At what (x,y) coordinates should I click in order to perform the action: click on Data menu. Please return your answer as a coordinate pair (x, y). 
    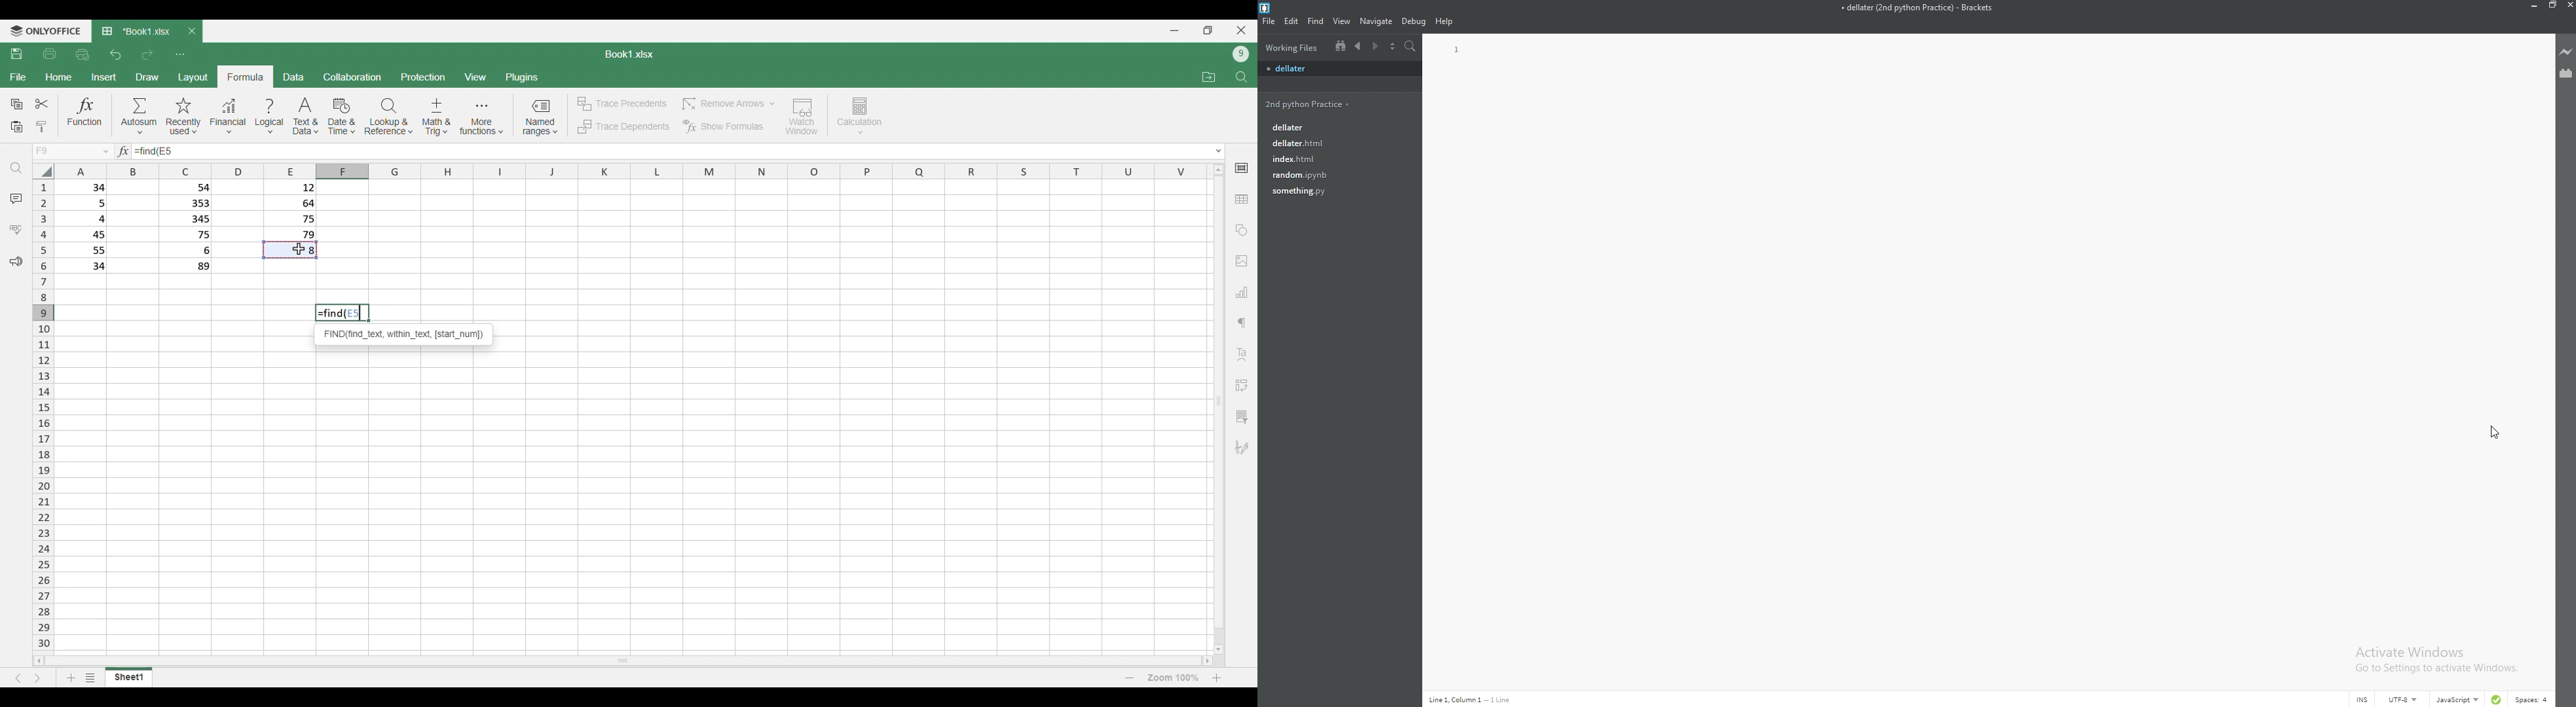
    Looking at the image, I should click on (294, 77).